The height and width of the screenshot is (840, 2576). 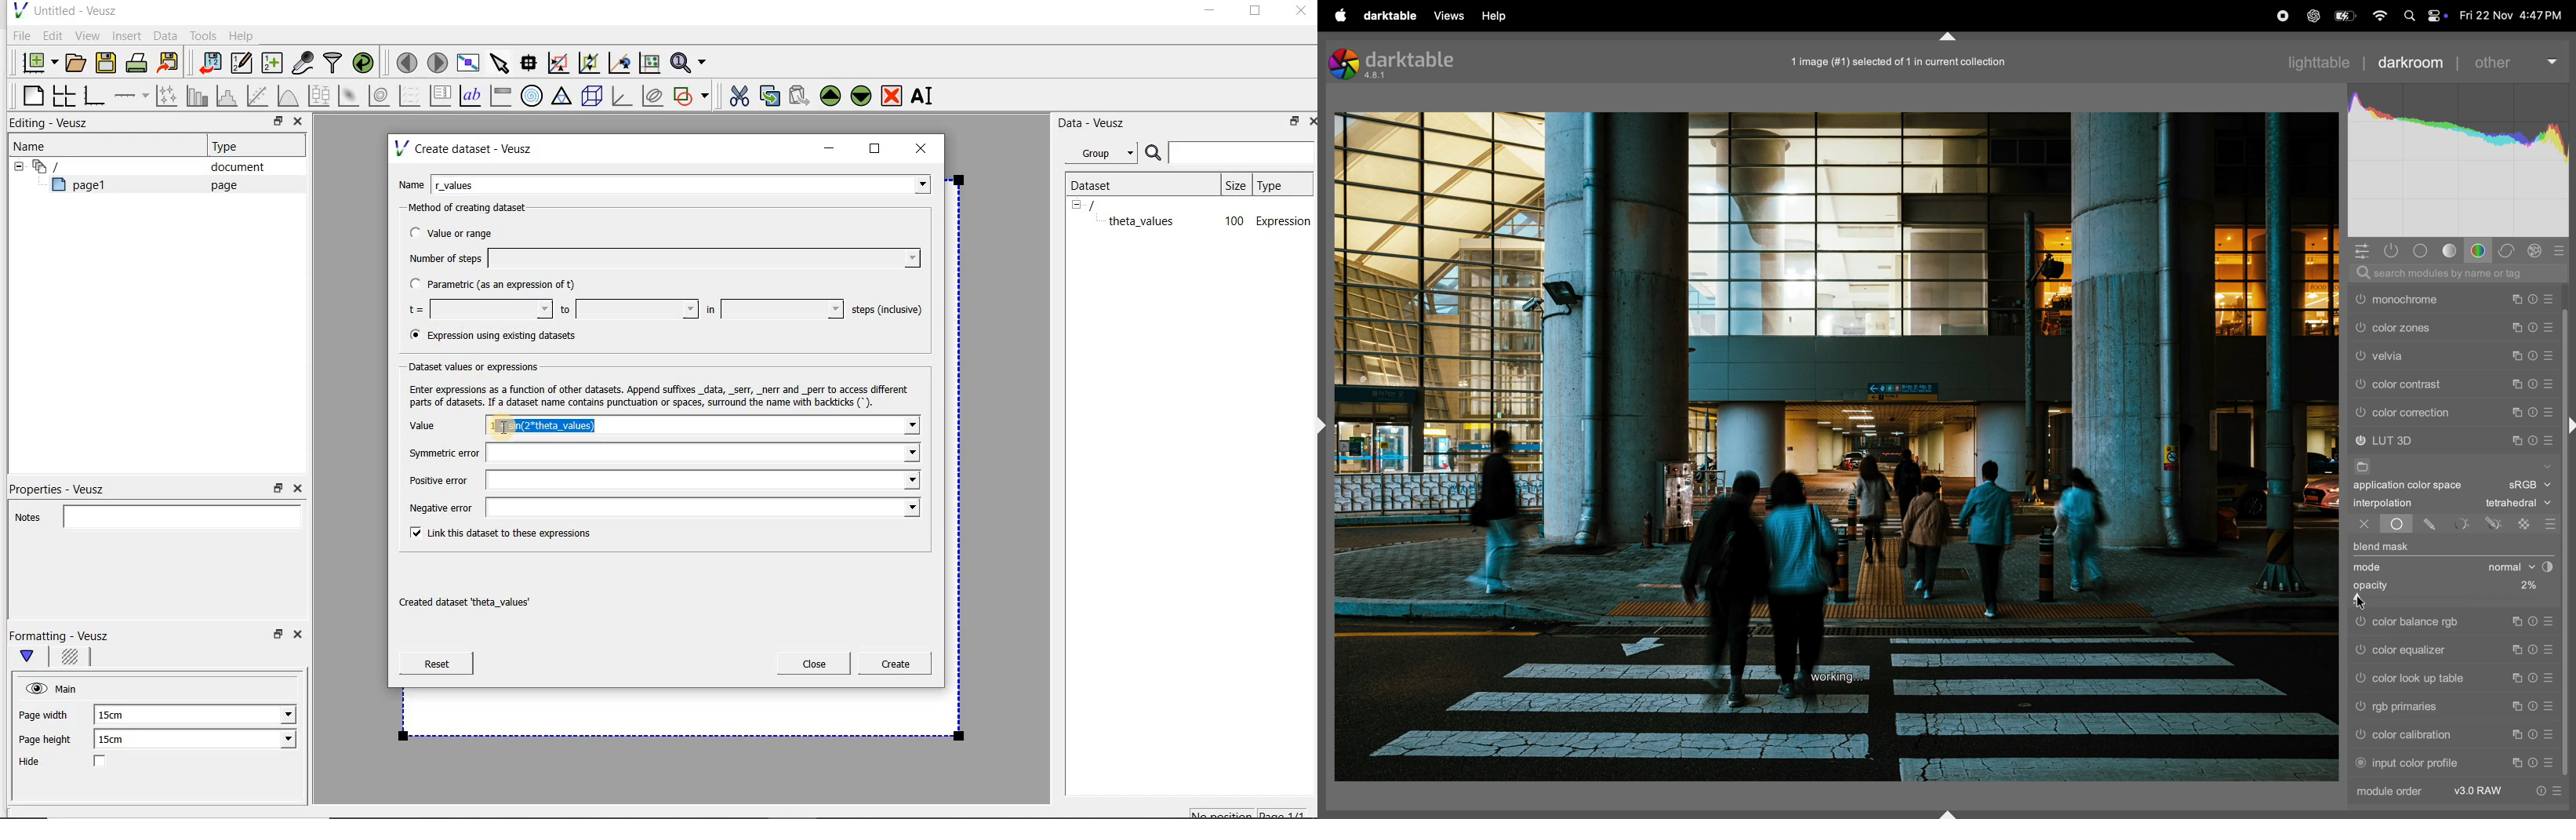 What do you see at coordinates (2450, 251) in the screenshot?
I see `tone` at bounding box center [2450, 251].